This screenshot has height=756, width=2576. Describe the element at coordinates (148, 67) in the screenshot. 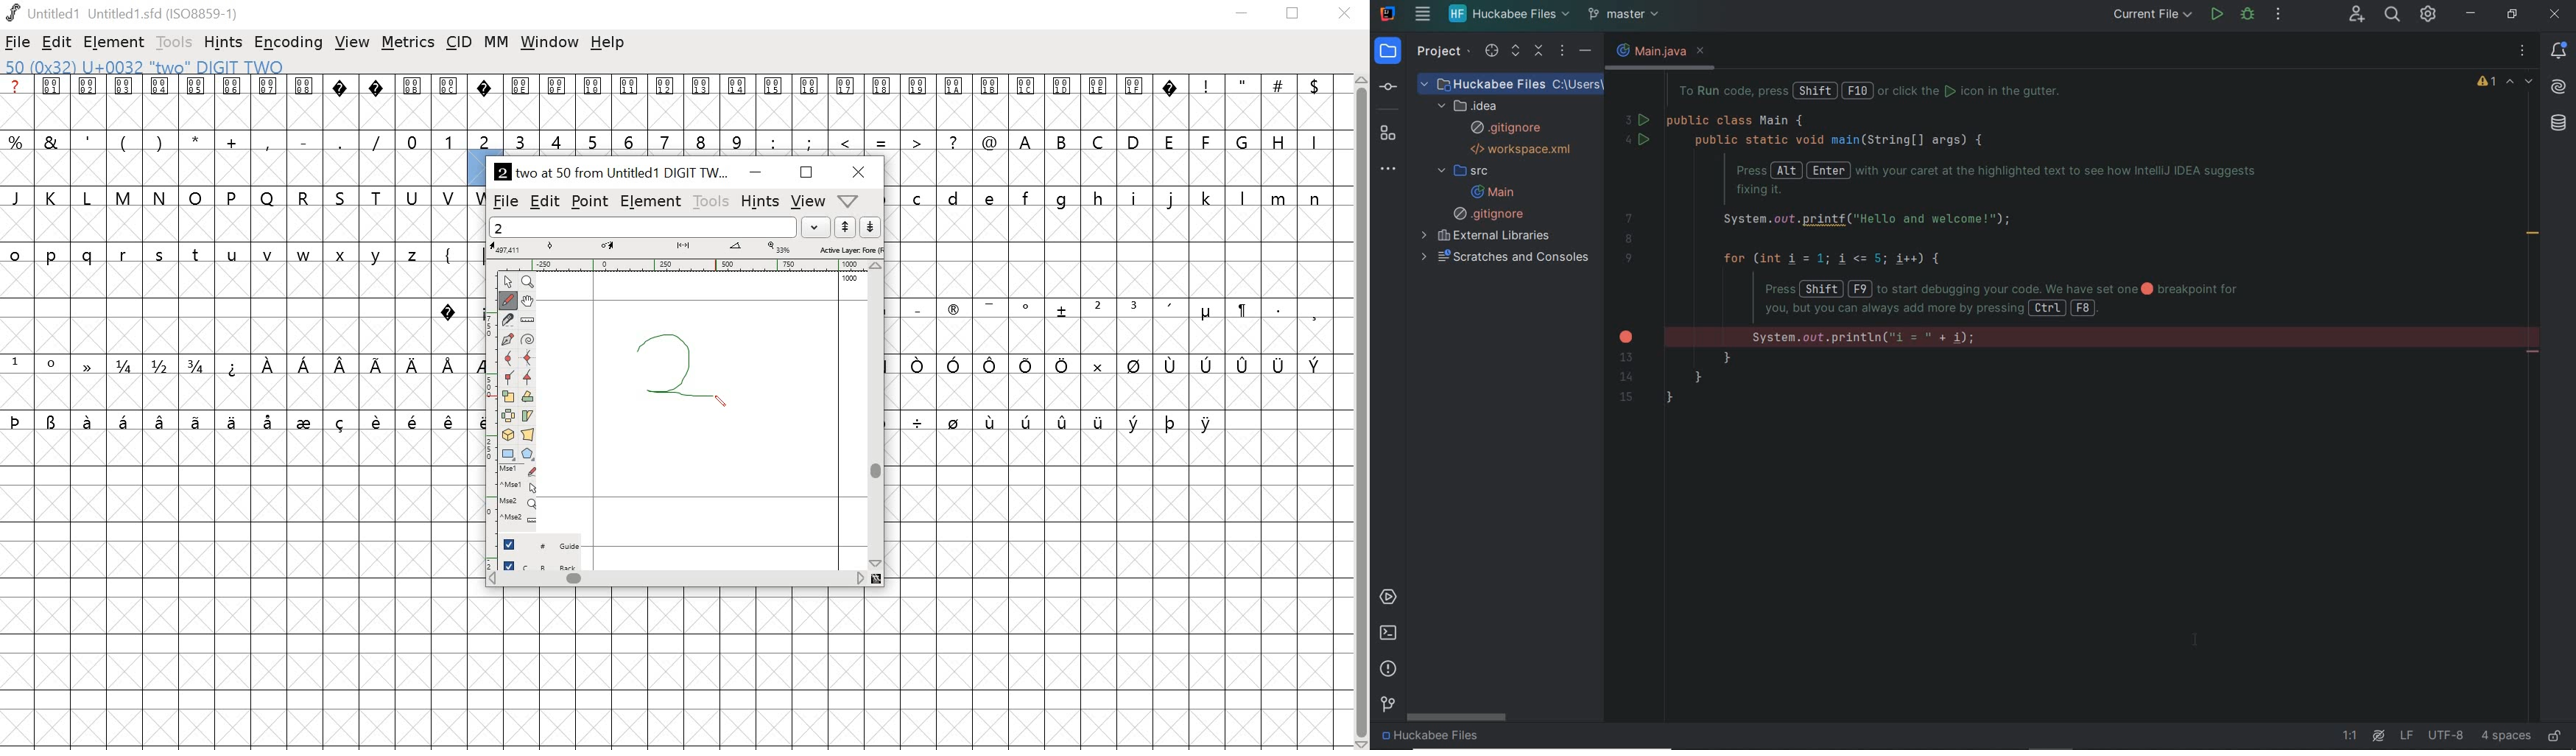

I see `50 (0x32) U+0032 "two" DIGIT TWO` at that location.